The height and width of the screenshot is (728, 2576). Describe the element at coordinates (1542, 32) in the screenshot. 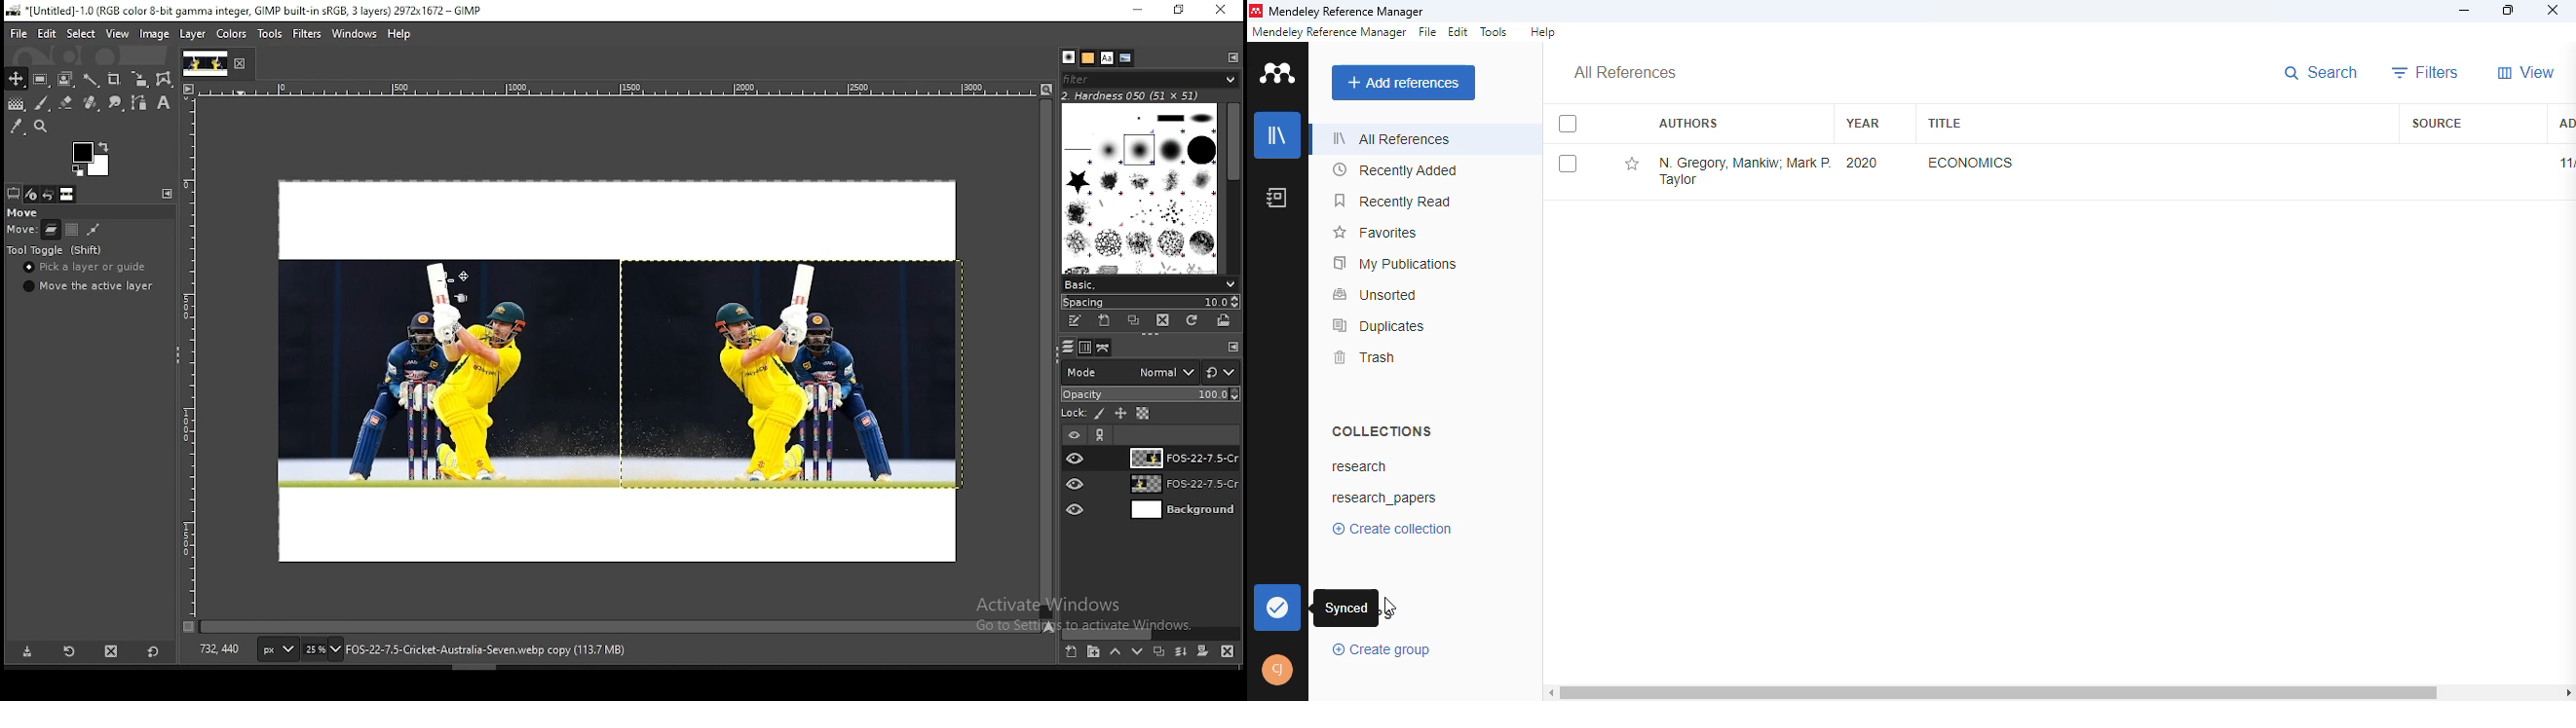

I see `help` at that location.